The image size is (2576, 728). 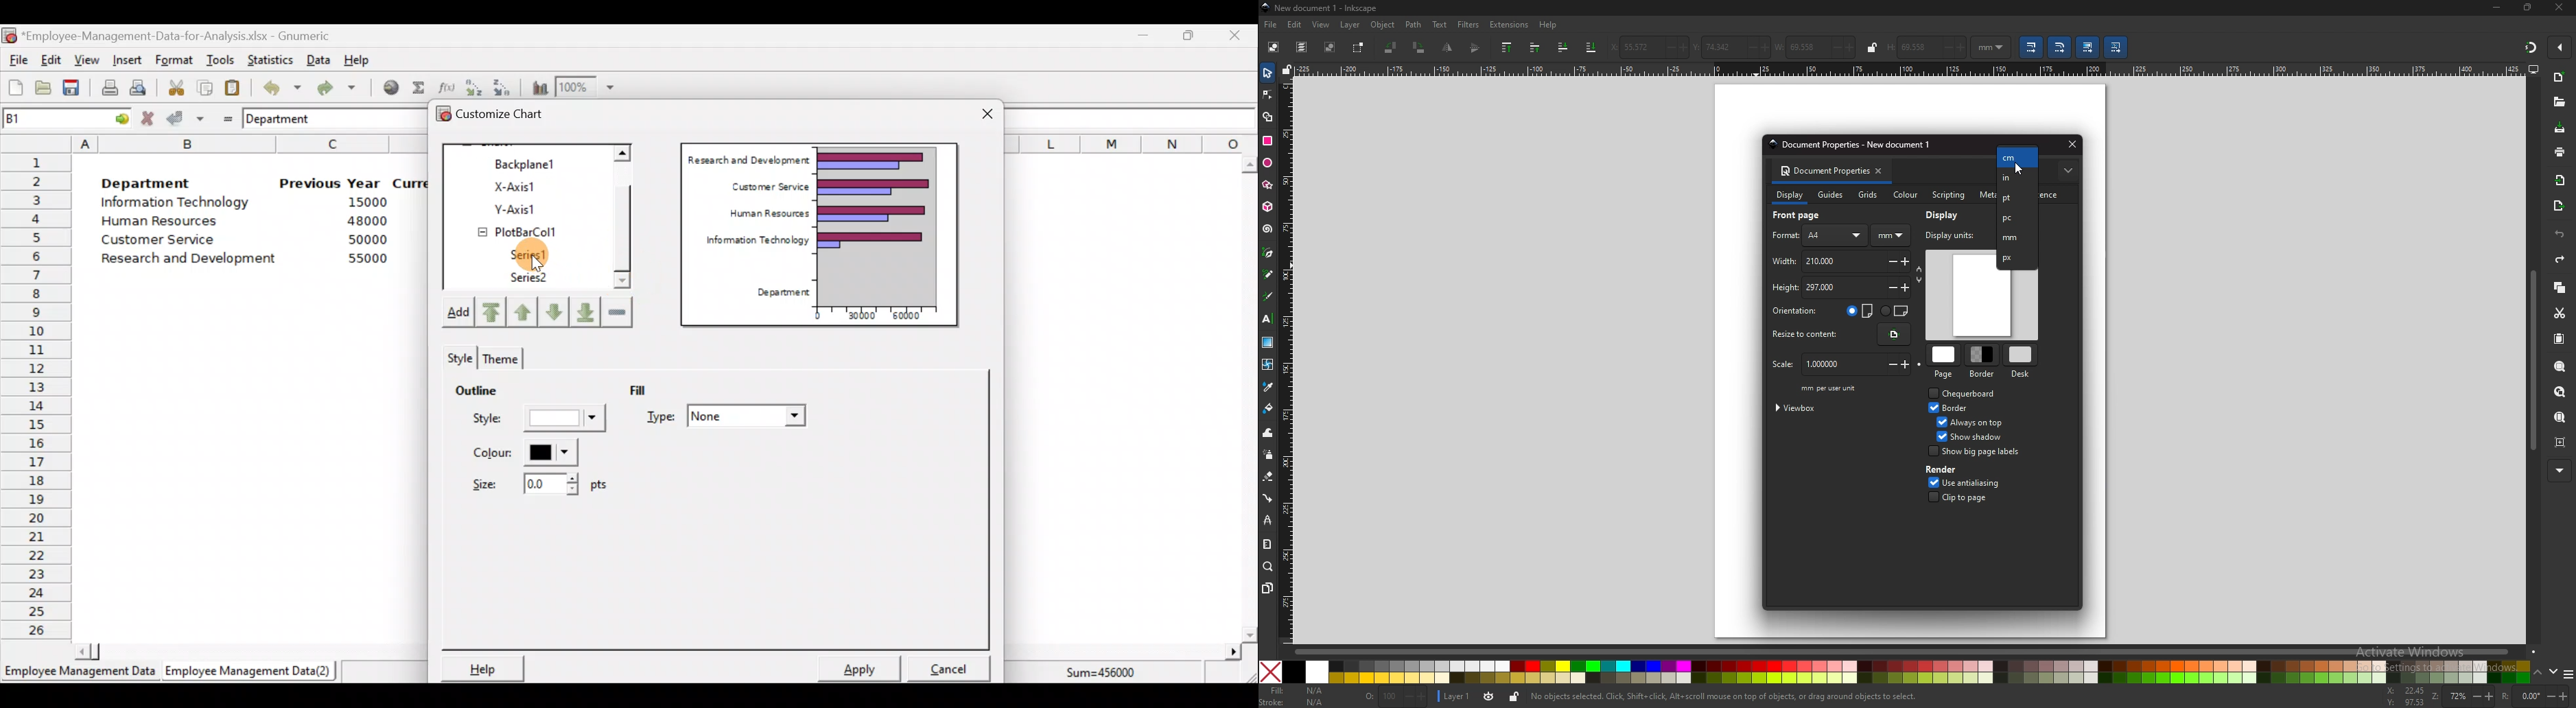 What do you see at coordinates (1383, 25) in the screenshot?
I see `object` at bounding box center [1383, 25].